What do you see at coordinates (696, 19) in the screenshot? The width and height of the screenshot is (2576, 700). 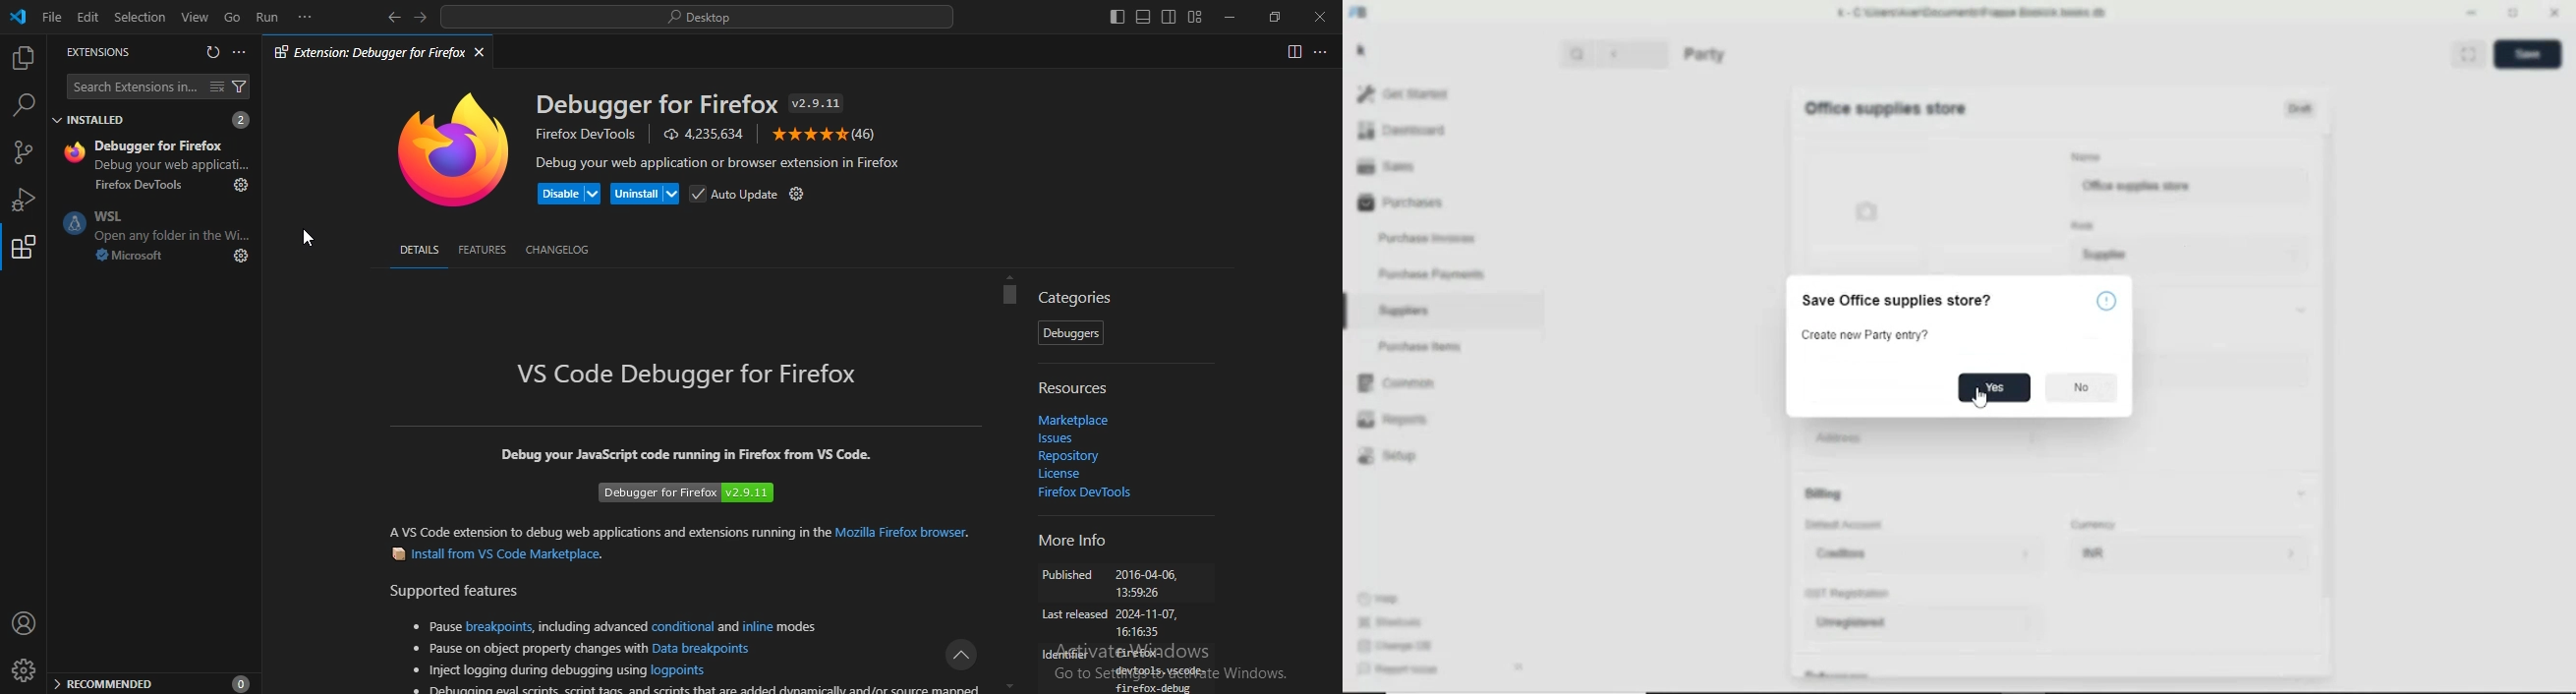 I see `search` at bounding box center [696, 19].